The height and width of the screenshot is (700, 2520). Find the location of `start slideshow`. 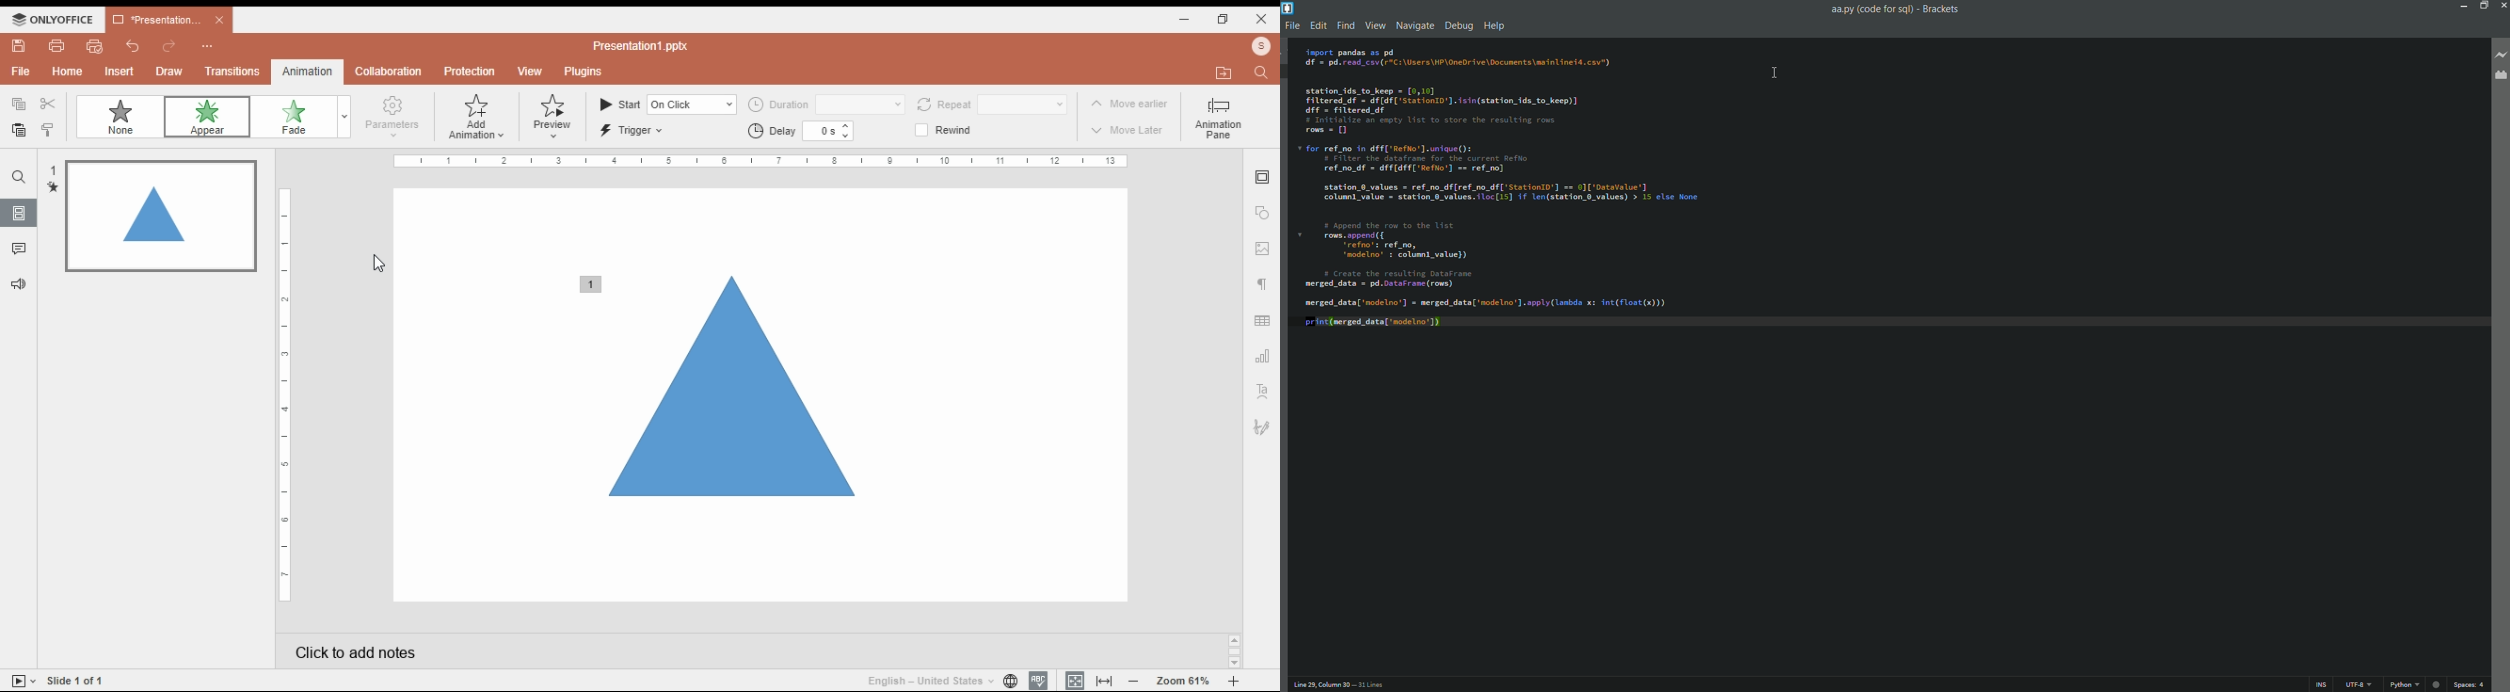

start slideshow is located at coordinates (24, 680).